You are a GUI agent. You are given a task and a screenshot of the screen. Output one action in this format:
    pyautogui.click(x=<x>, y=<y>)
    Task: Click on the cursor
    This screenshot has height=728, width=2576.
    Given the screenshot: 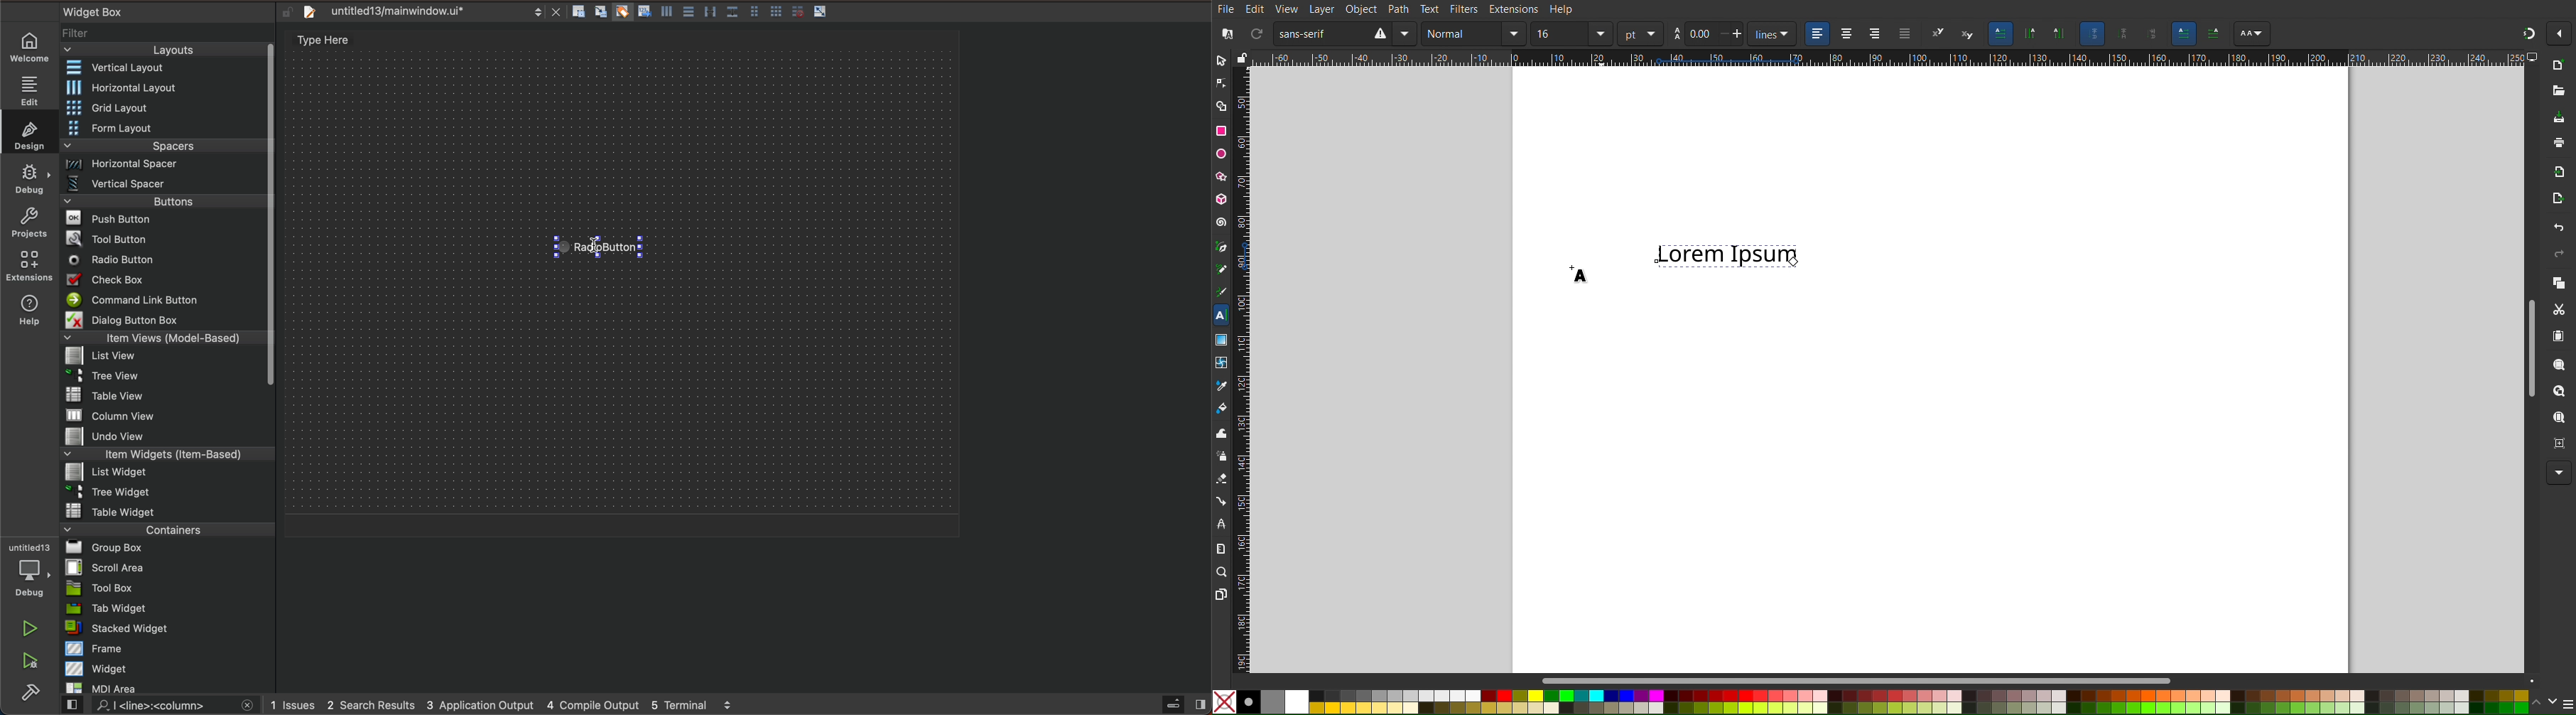 What is the action you would take?
    pyautogui.click(x=1795, y=262)
    